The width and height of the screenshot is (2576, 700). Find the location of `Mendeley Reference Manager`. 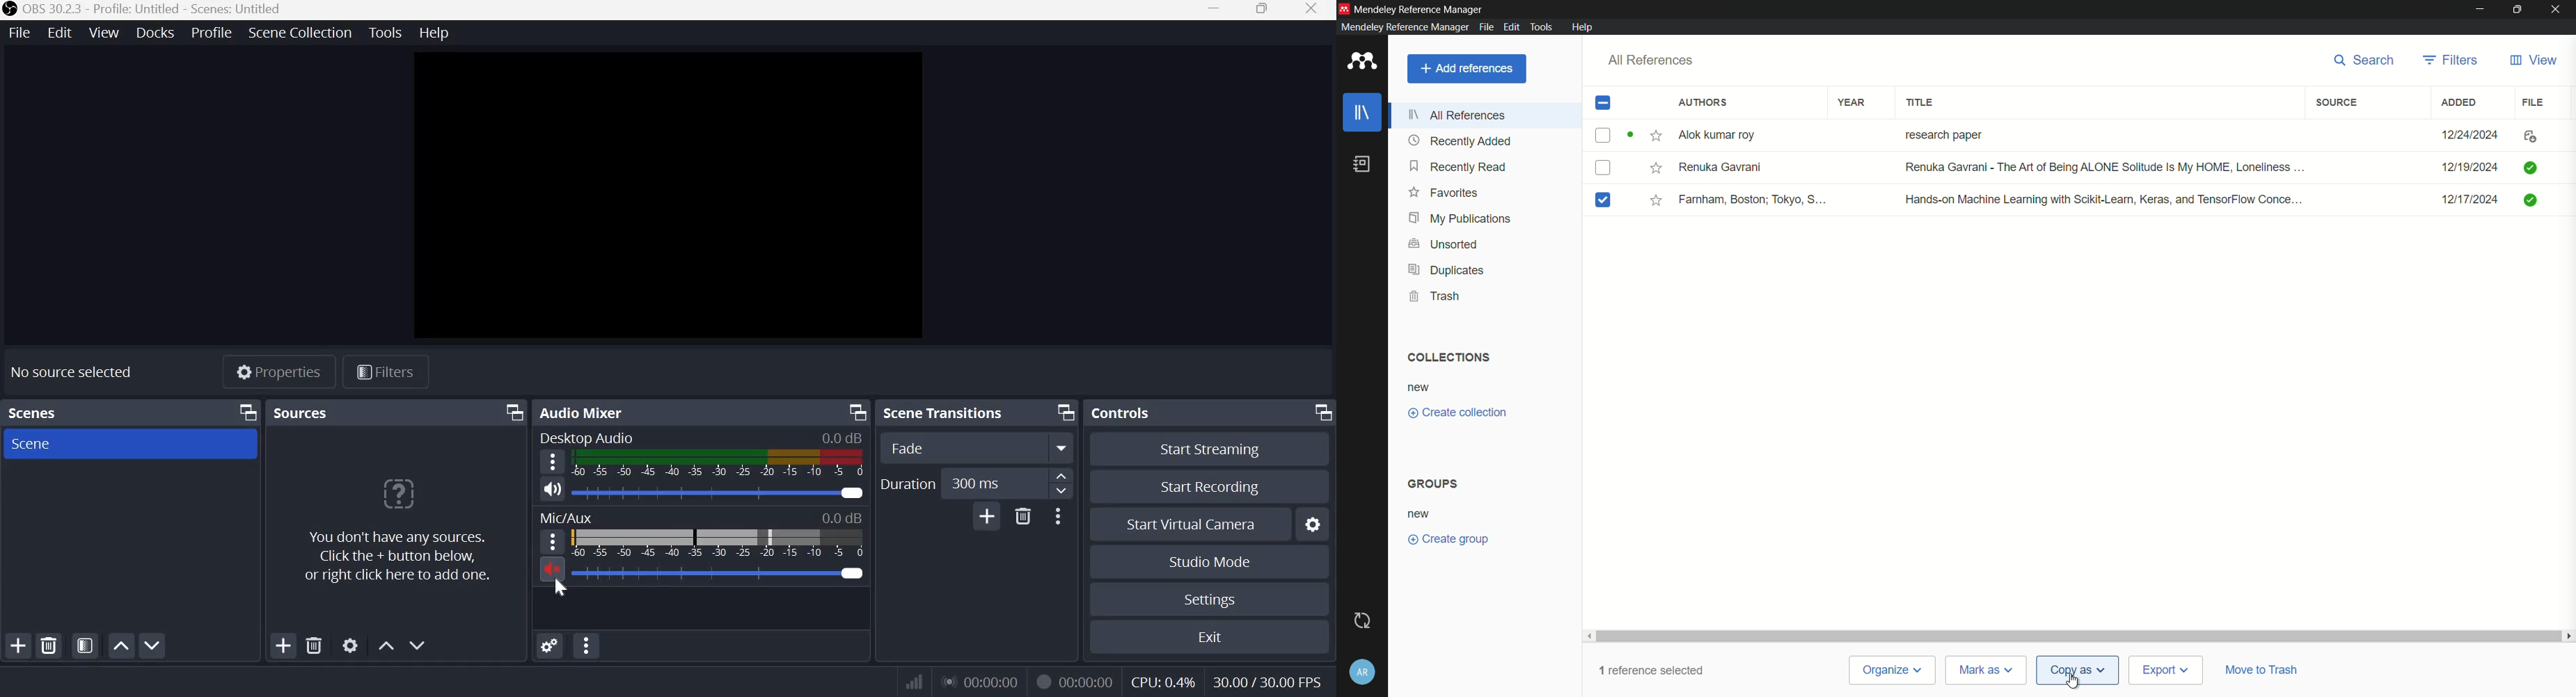

Mendeley Reference Manager is located at coordinates (1402, 27).